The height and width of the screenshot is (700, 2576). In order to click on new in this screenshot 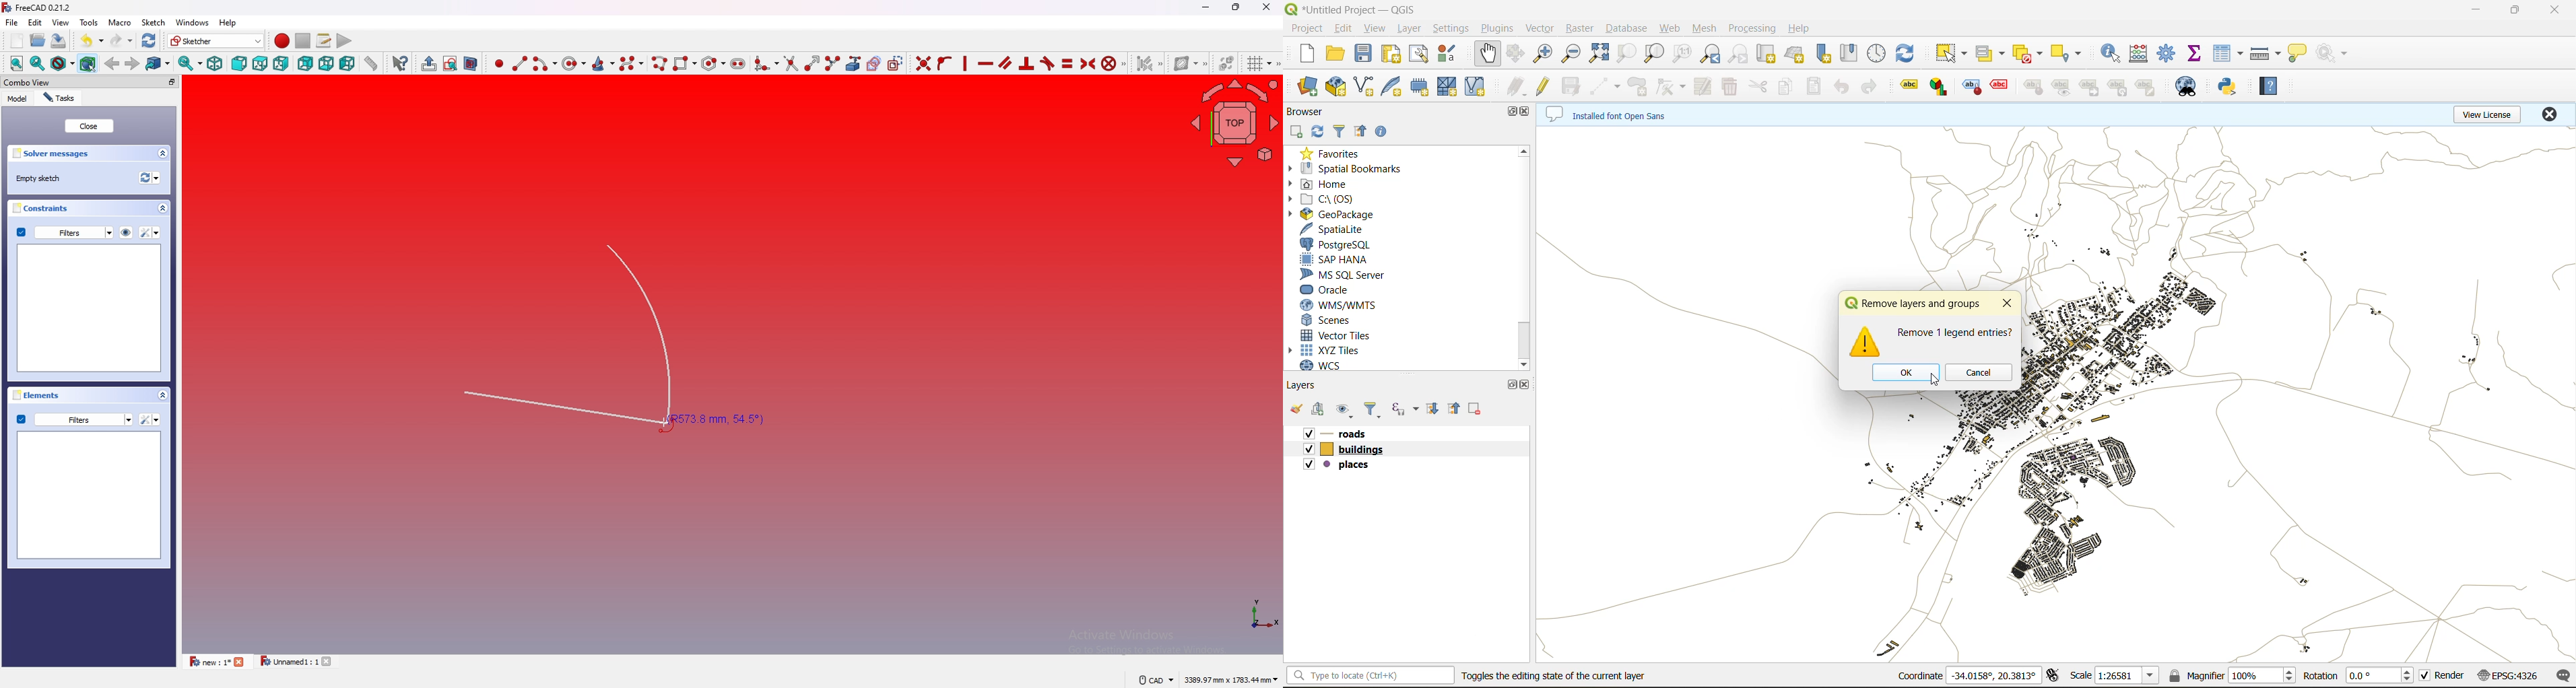, I will do `click(15, 41)`.